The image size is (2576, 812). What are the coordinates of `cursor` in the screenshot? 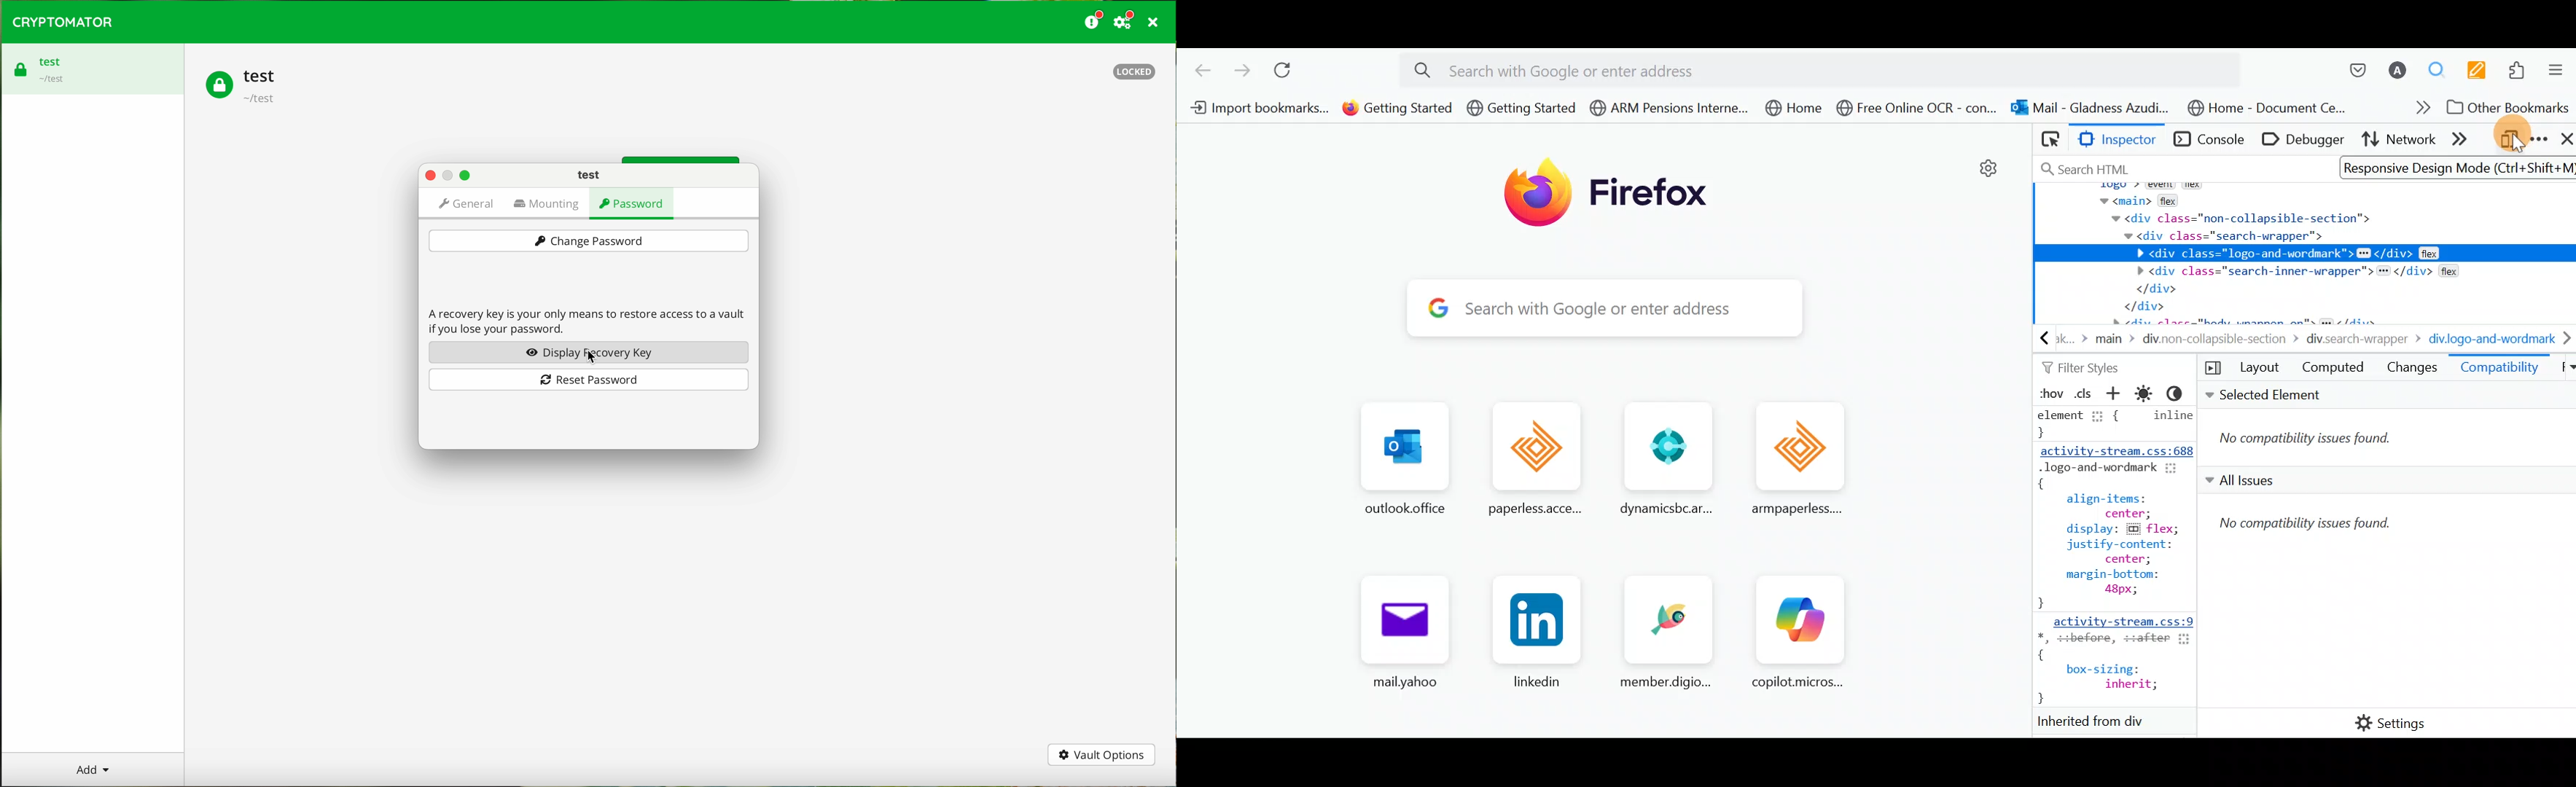 It's located at (2514, 146).